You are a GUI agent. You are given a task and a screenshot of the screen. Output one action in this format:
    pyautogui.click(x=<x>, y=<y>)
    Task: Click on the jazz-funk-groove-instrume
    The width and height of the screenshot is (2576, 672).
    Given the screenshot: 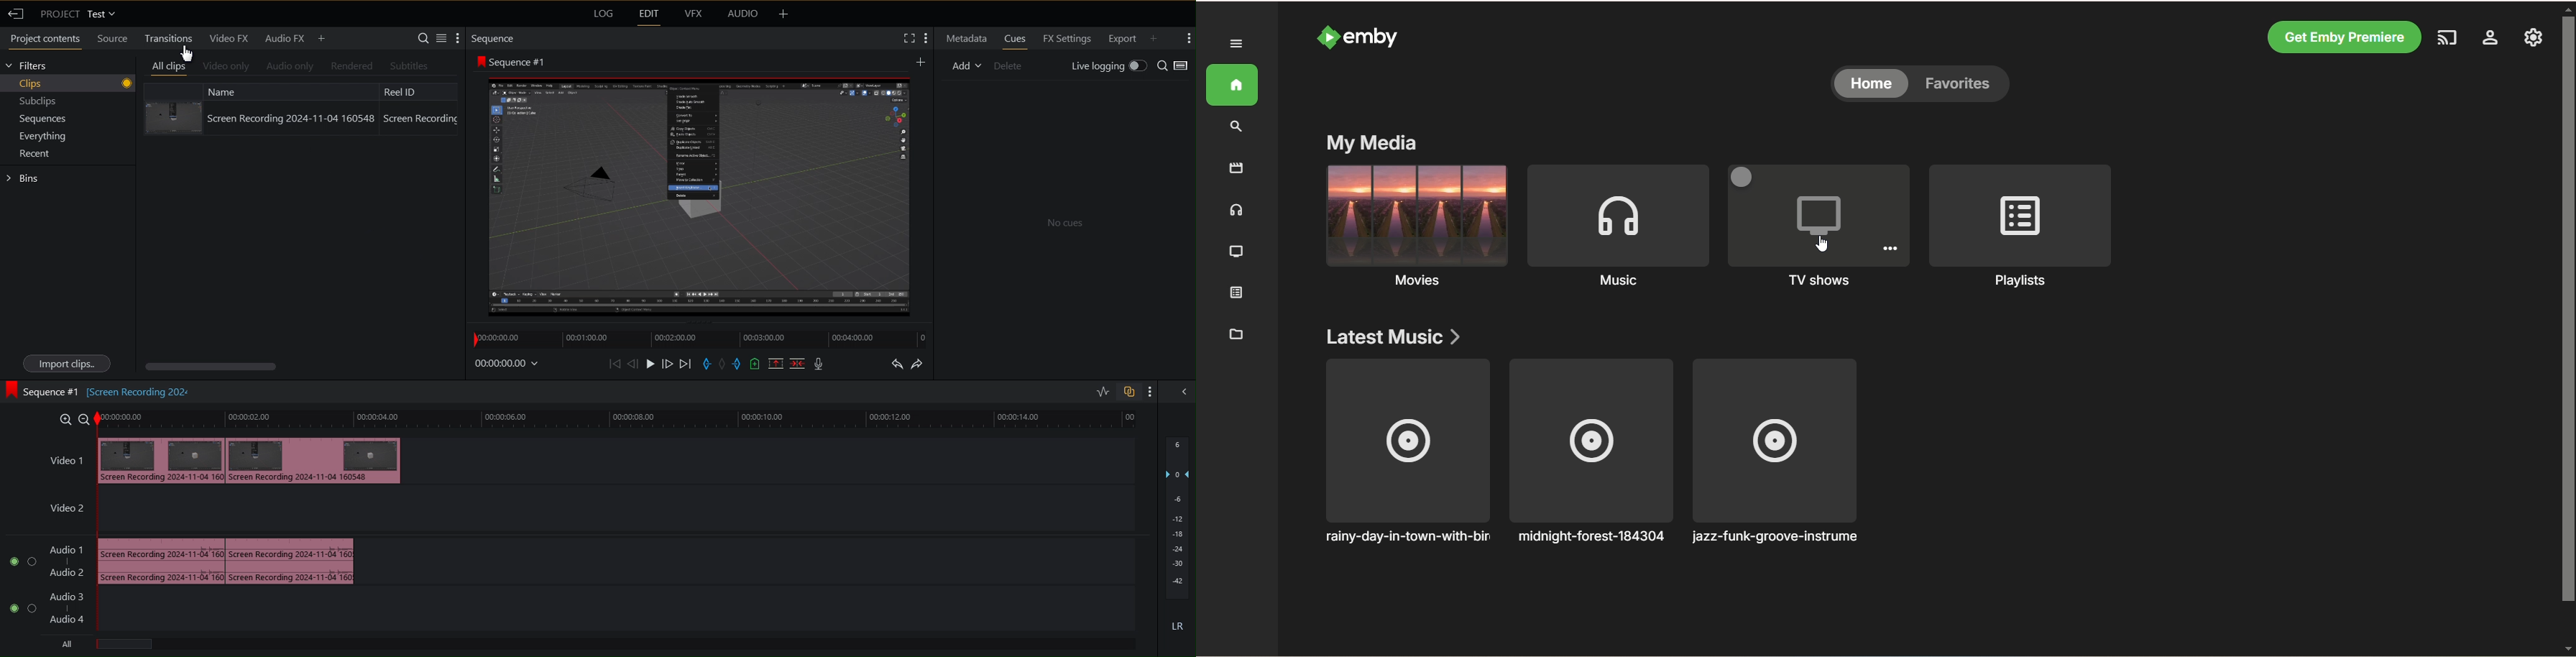 What is the action you would take?
    pyautogui.click(x=1785, y=457)
    